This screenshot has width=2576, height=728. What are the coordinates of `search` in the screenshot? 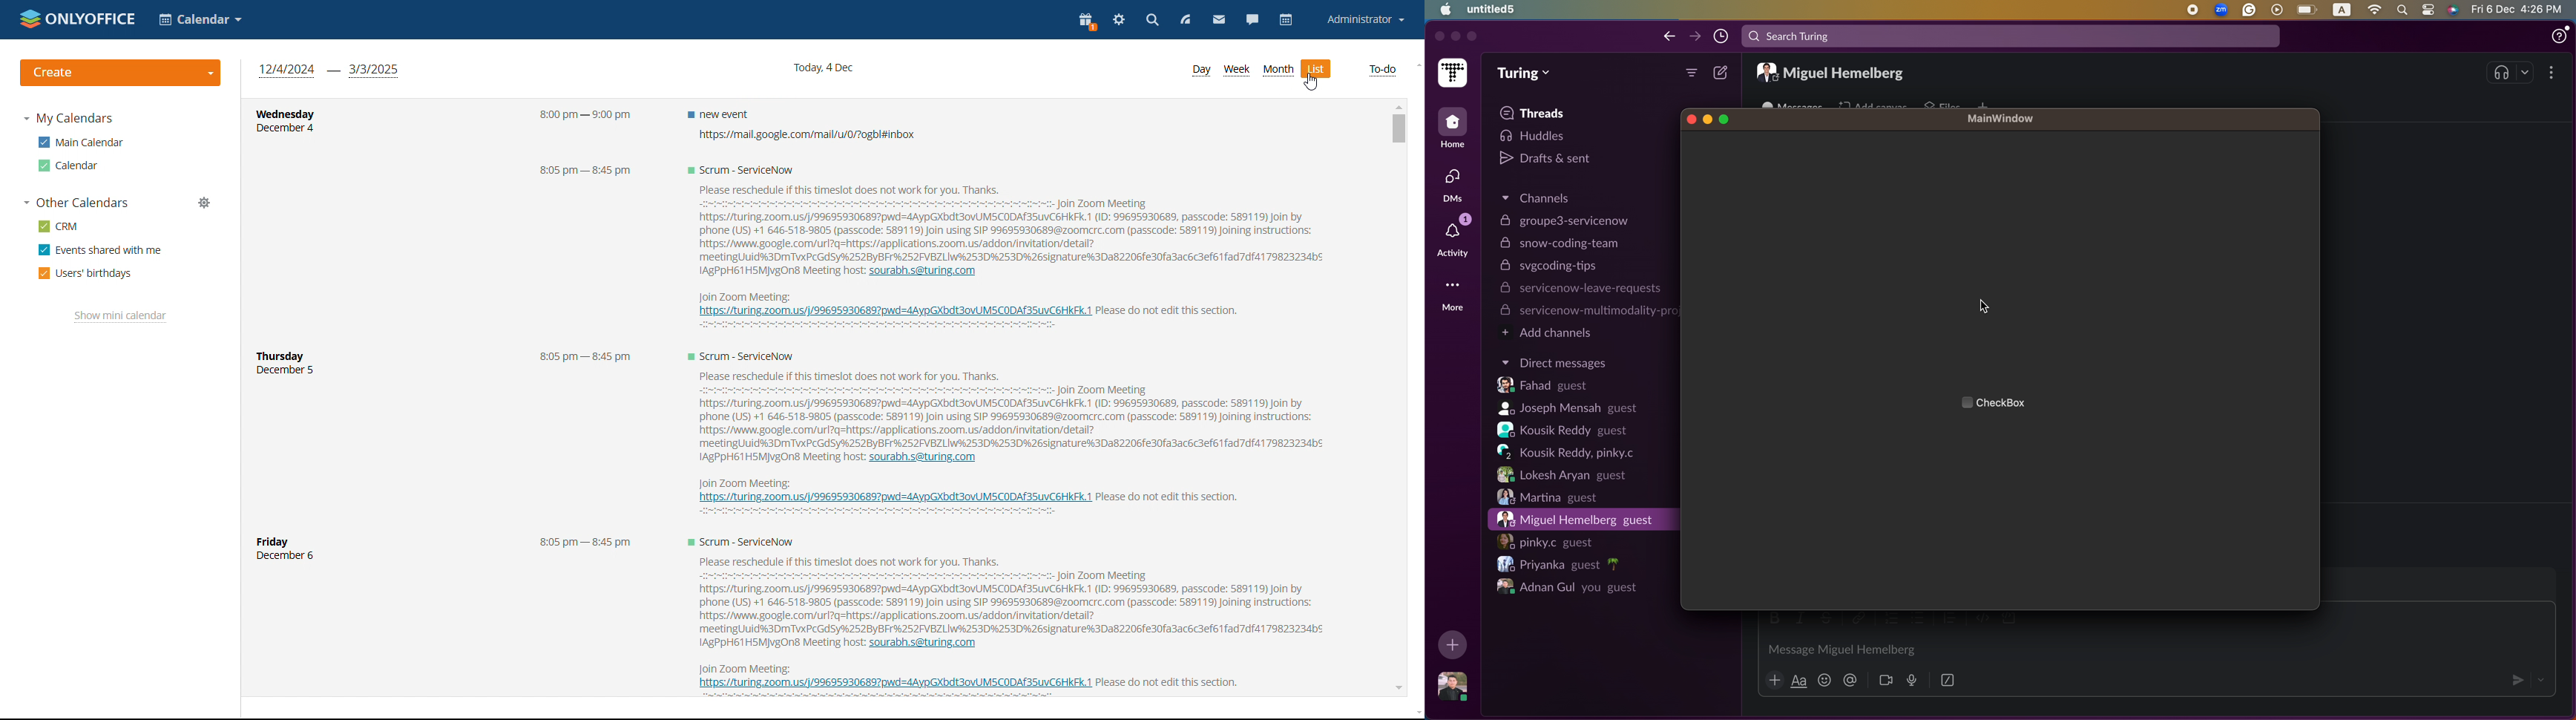 It's located at (2011, 36).